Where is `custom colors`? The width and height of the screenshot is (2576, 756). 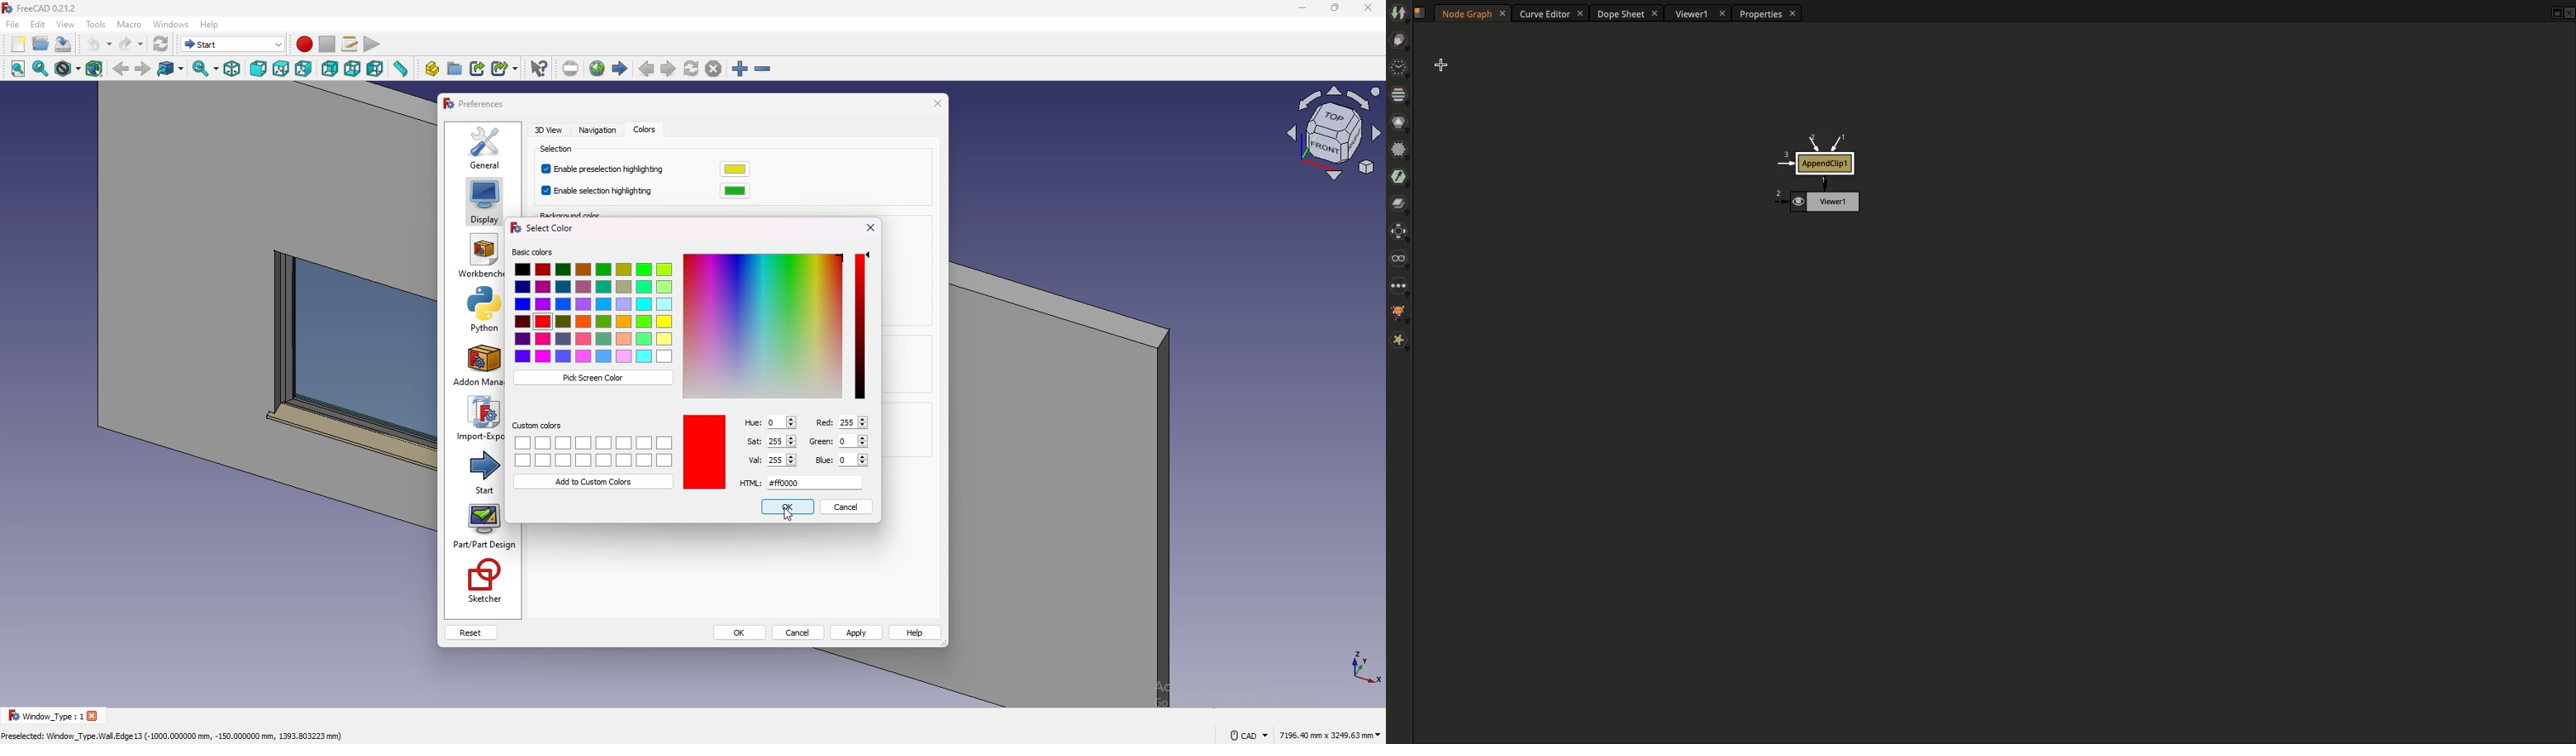
custom colors is located at coordinates (537, 425).